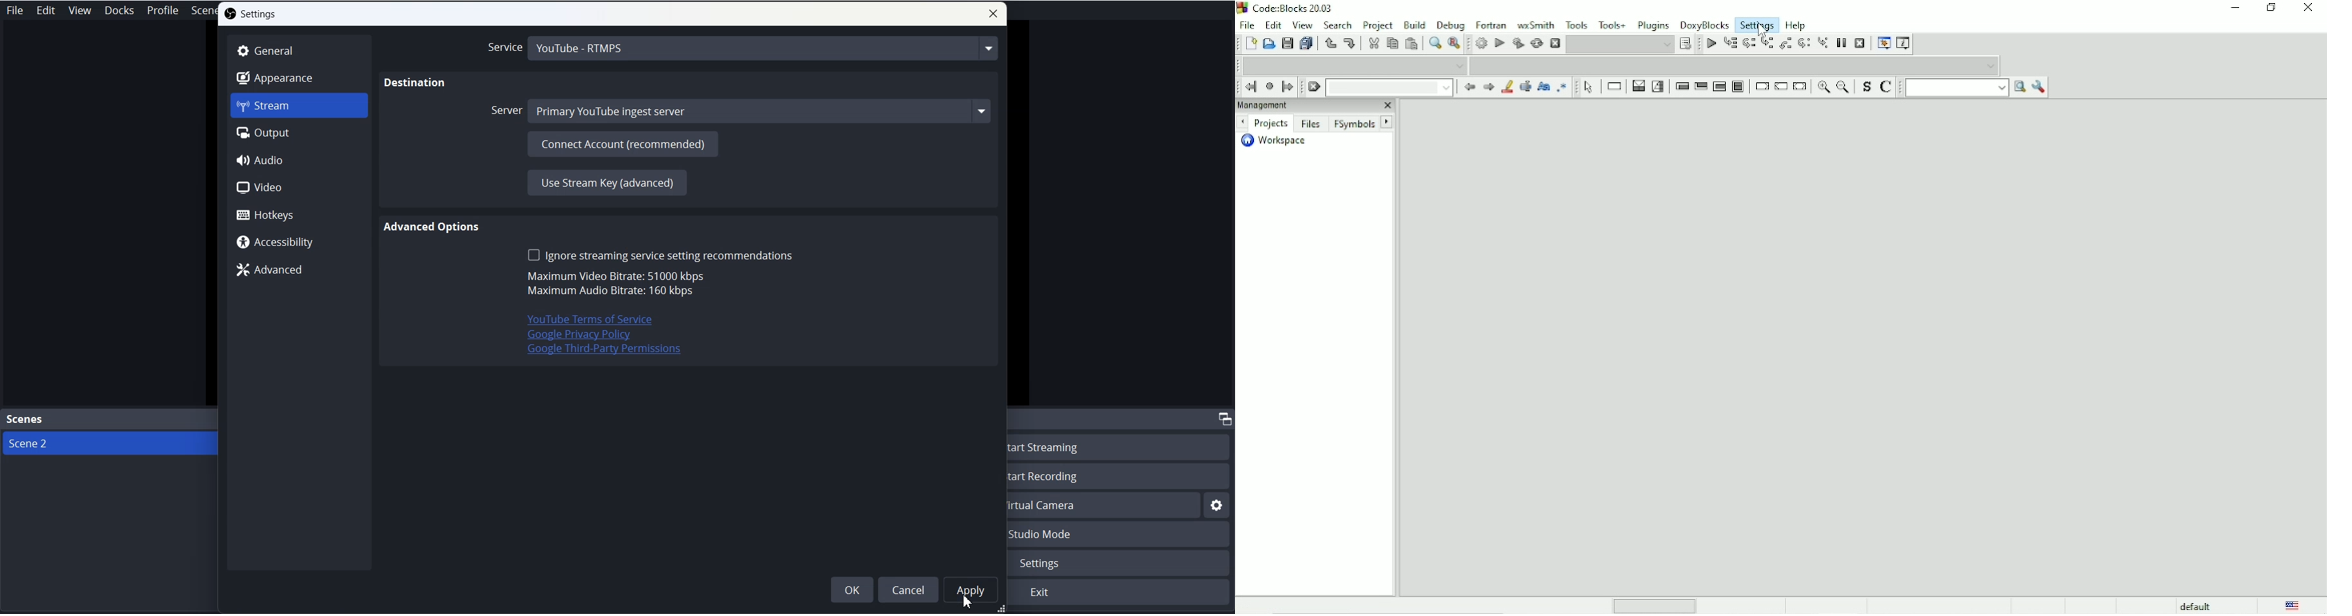 This screenshot has width=2352, height=616. Describe the element at coordinates (1534, 24) in the screenshot. I see `wxSmith` at that location.